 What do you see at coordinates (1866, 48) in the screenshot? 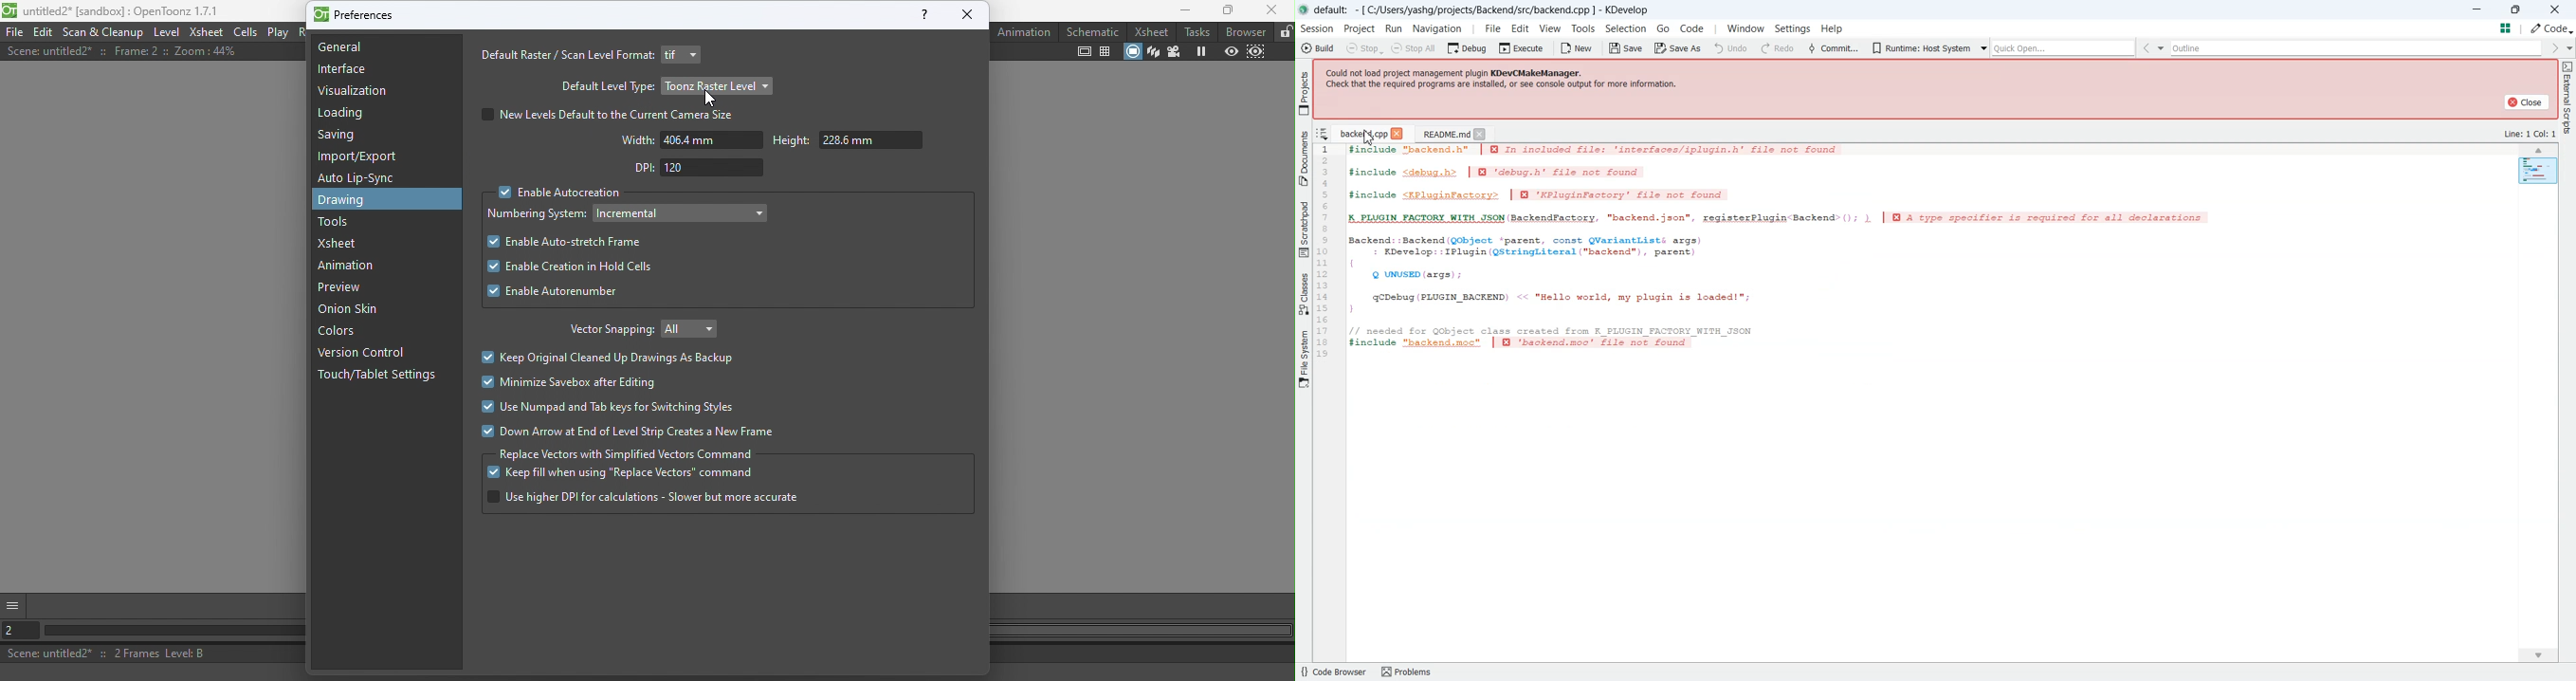
I see `Quick open ` at bounding box center [1866, 48].